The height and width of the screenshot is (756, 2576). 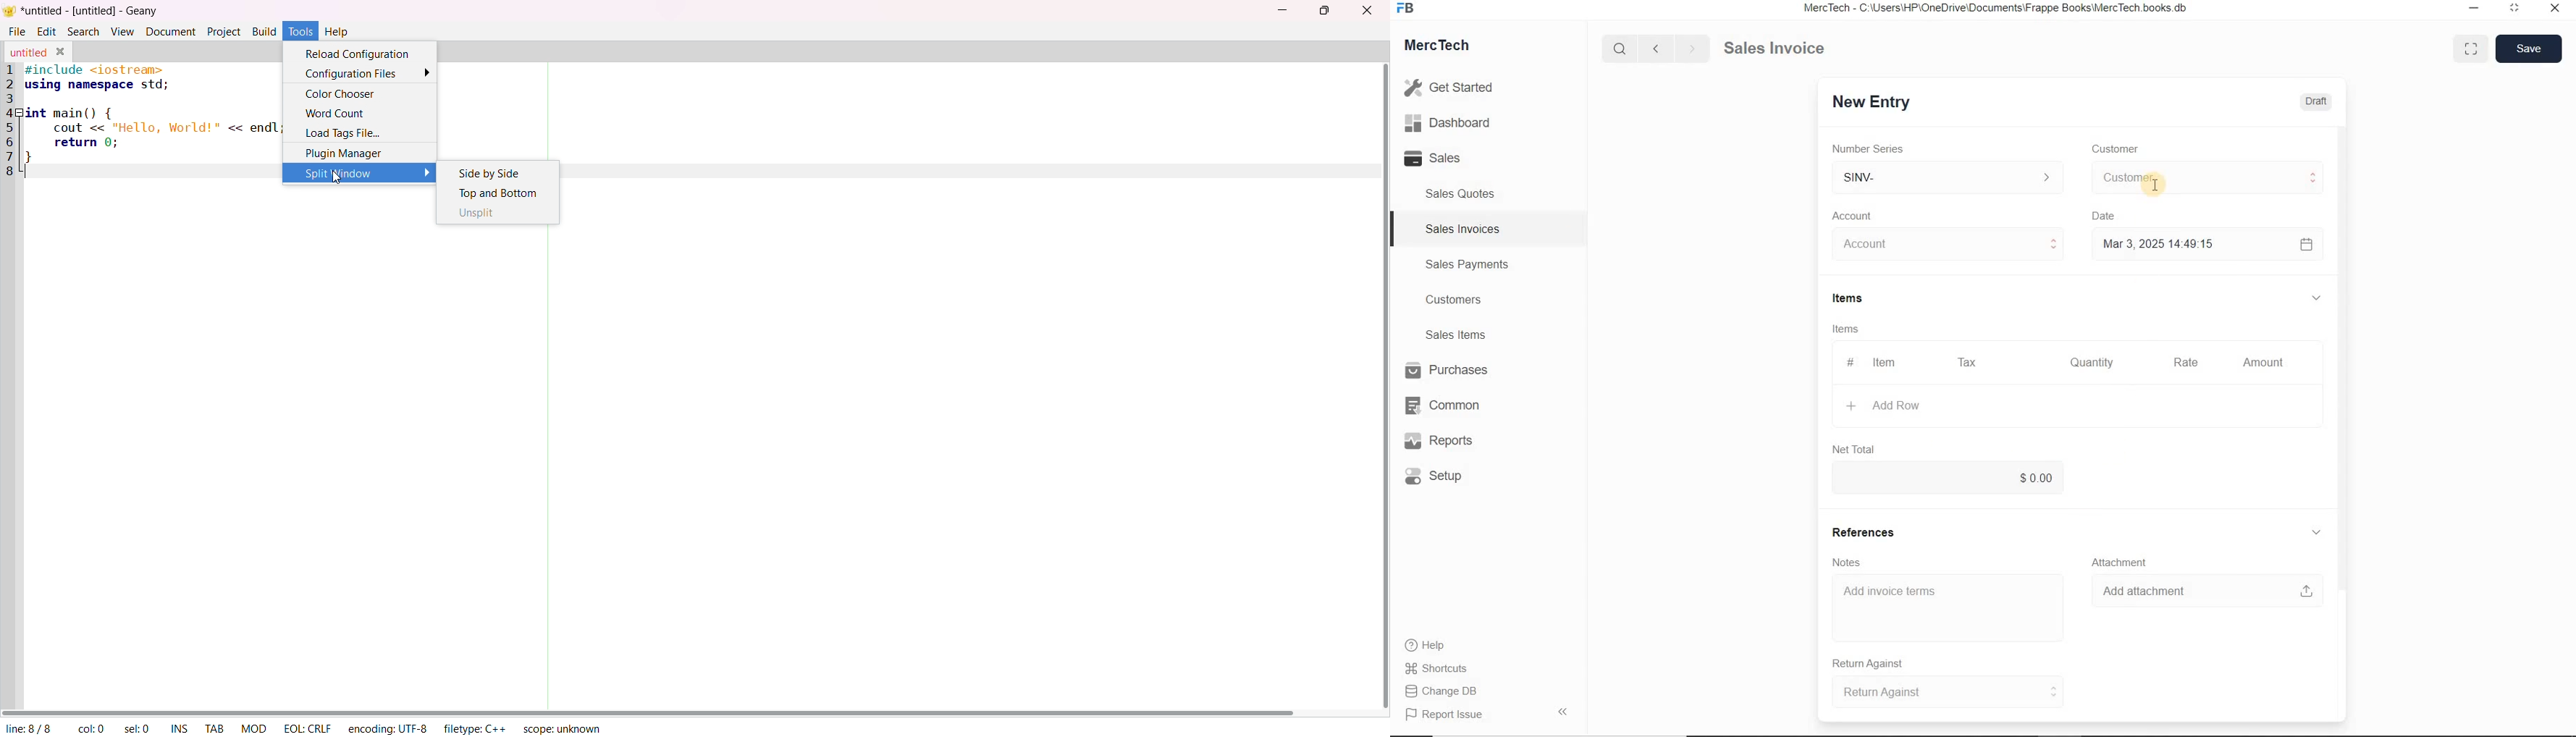 What do you see at coordinates (2110, 216) in the screenshot?
I see `Date` at bounding box center [2110, 216].